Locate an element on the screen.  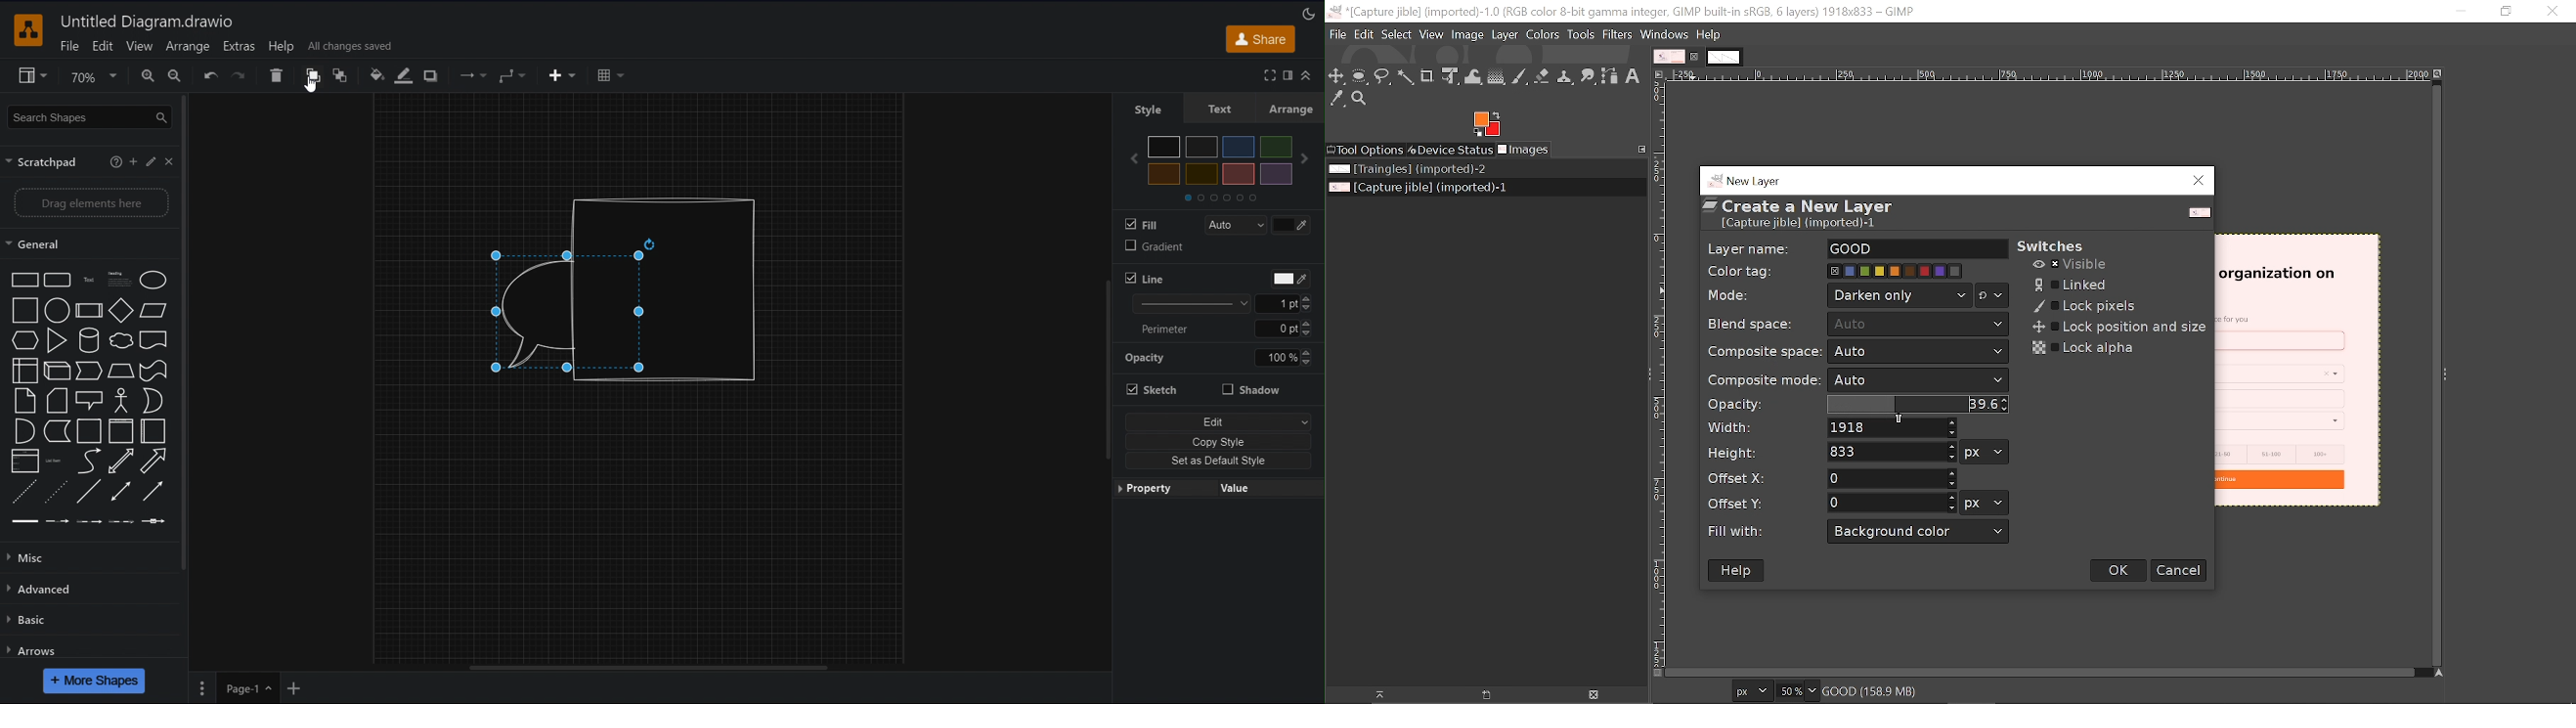
Style is located at coordinates (1149, 107).